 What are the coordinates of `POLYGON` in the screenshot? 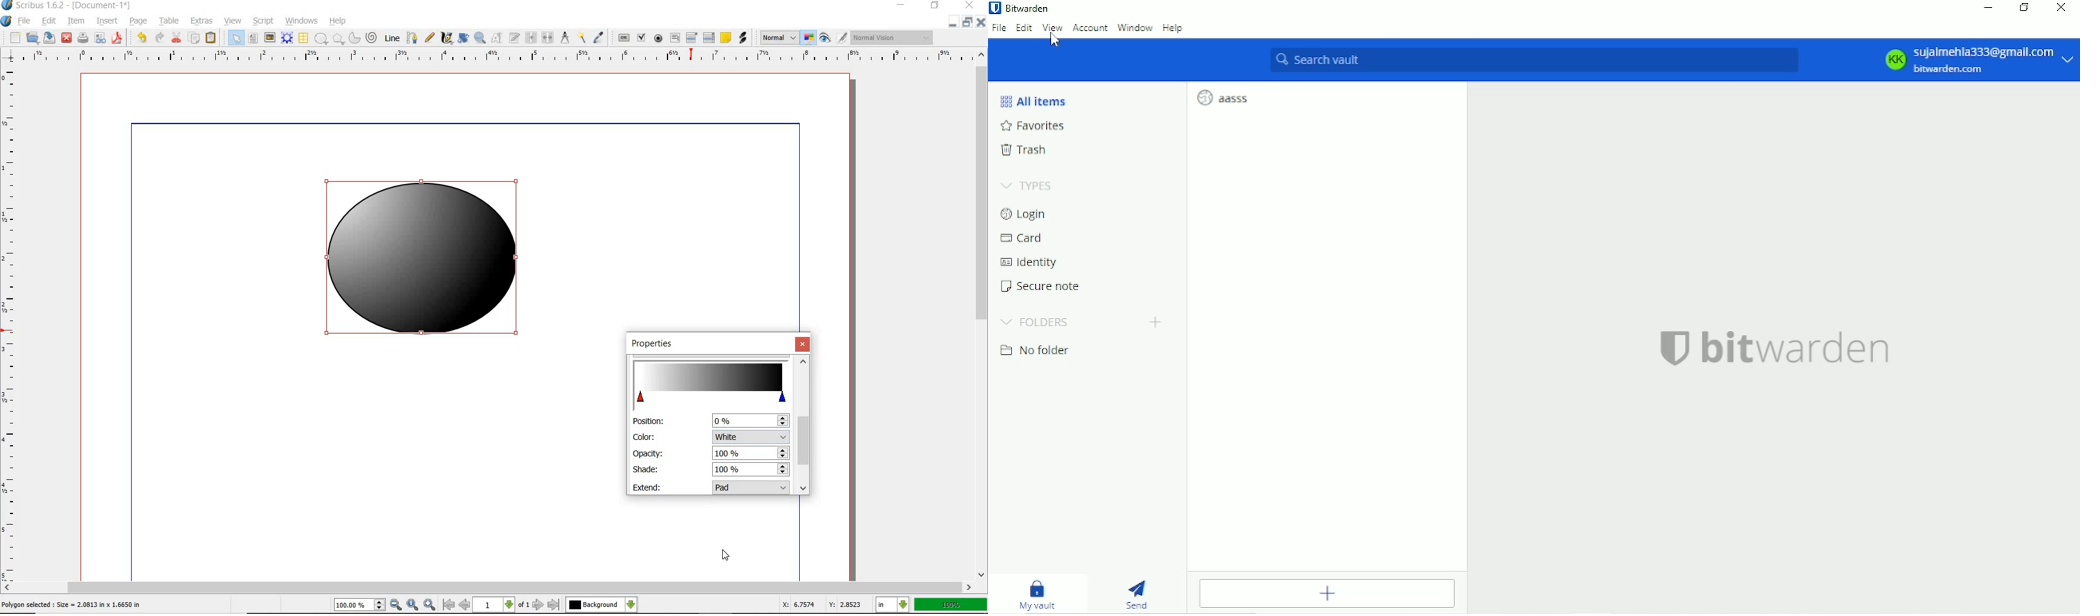 It's located at (338, 39).